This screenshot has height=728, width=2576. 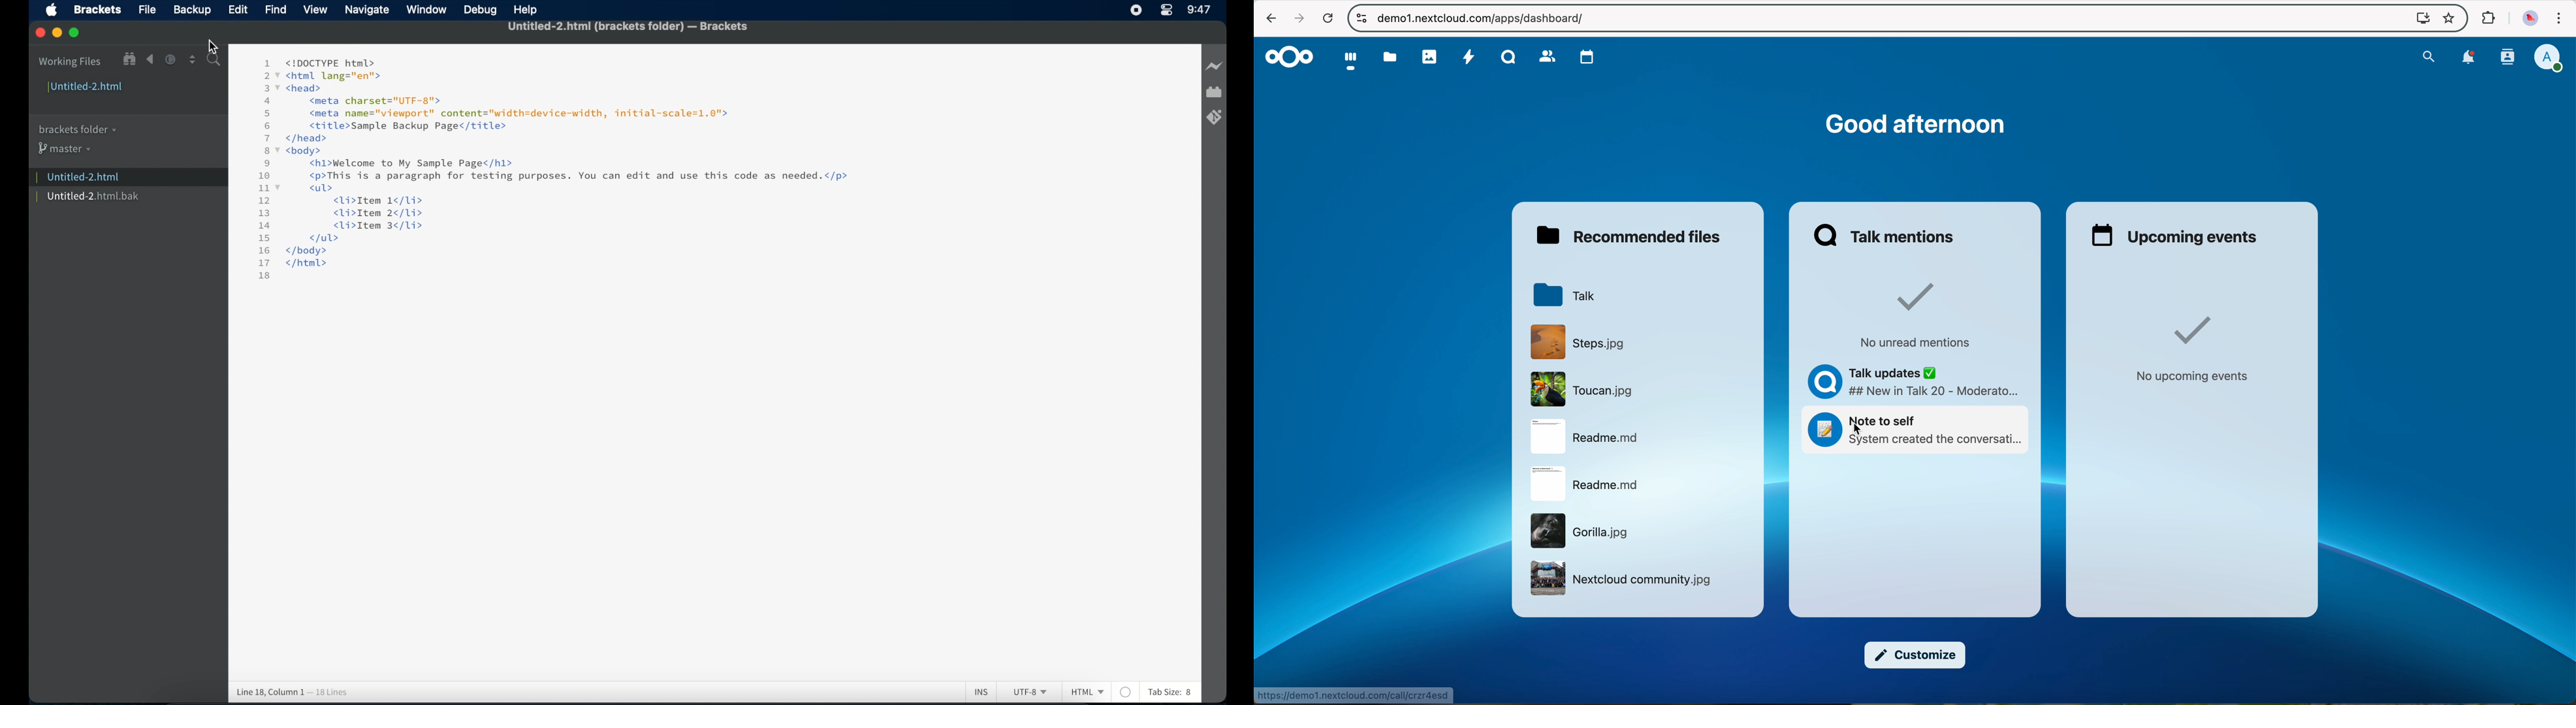 I want to click on show file in tree, so click(x=129, y=59).